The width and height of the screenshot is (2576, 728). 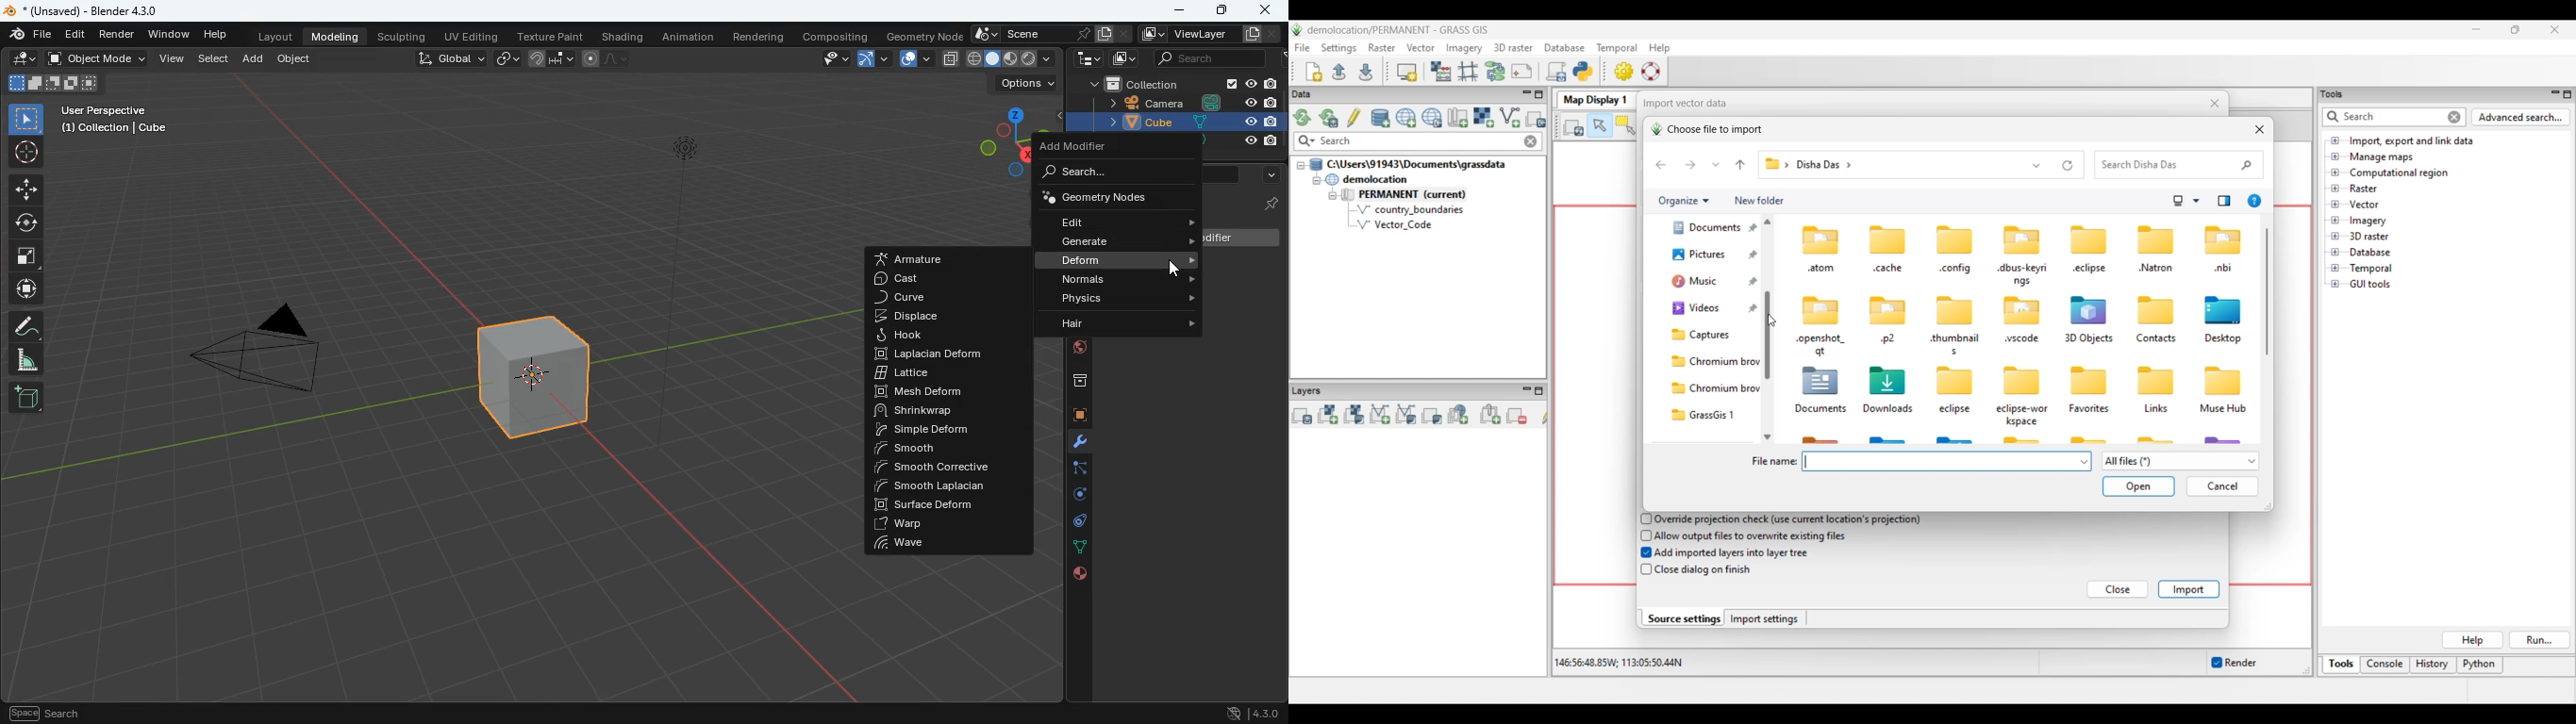 What do you see at coordinates (52, 82) in the screenshot?
I see `image size` at bounding box center [52, 82].